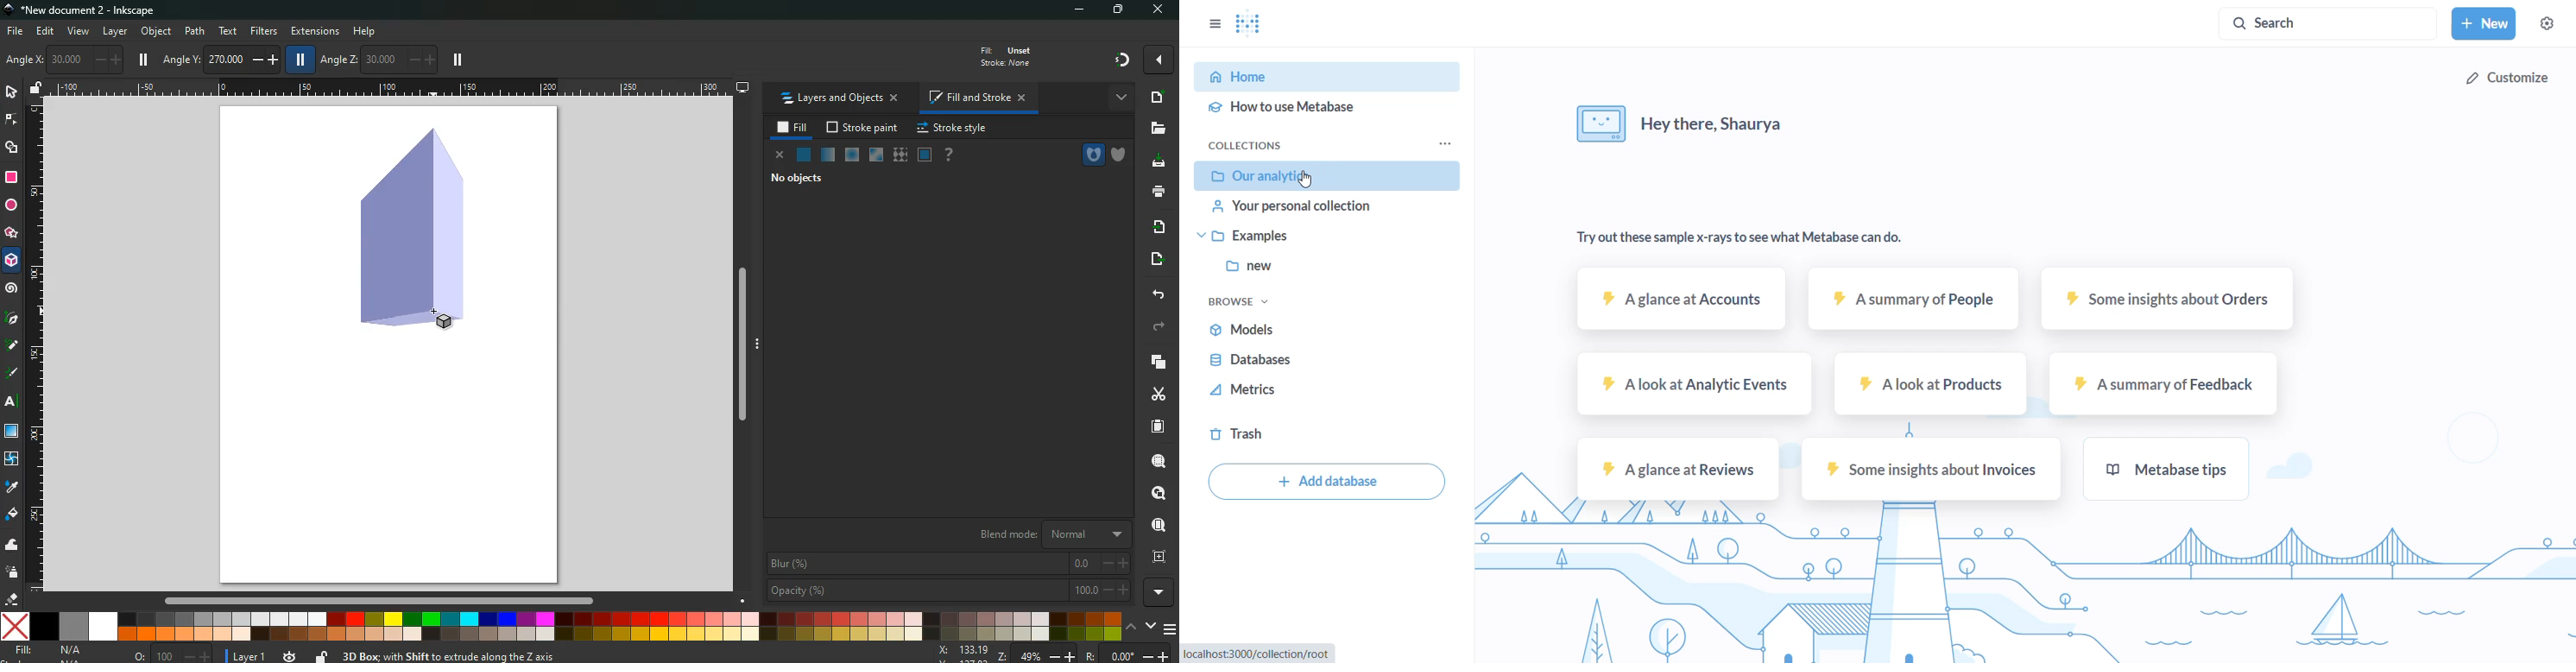 Image resolution: width=2576 pixels, height=672 pixels. What do you see at coordinates (226, 31) in the screenshot?
I see `text` at bounding box center [226, 31].